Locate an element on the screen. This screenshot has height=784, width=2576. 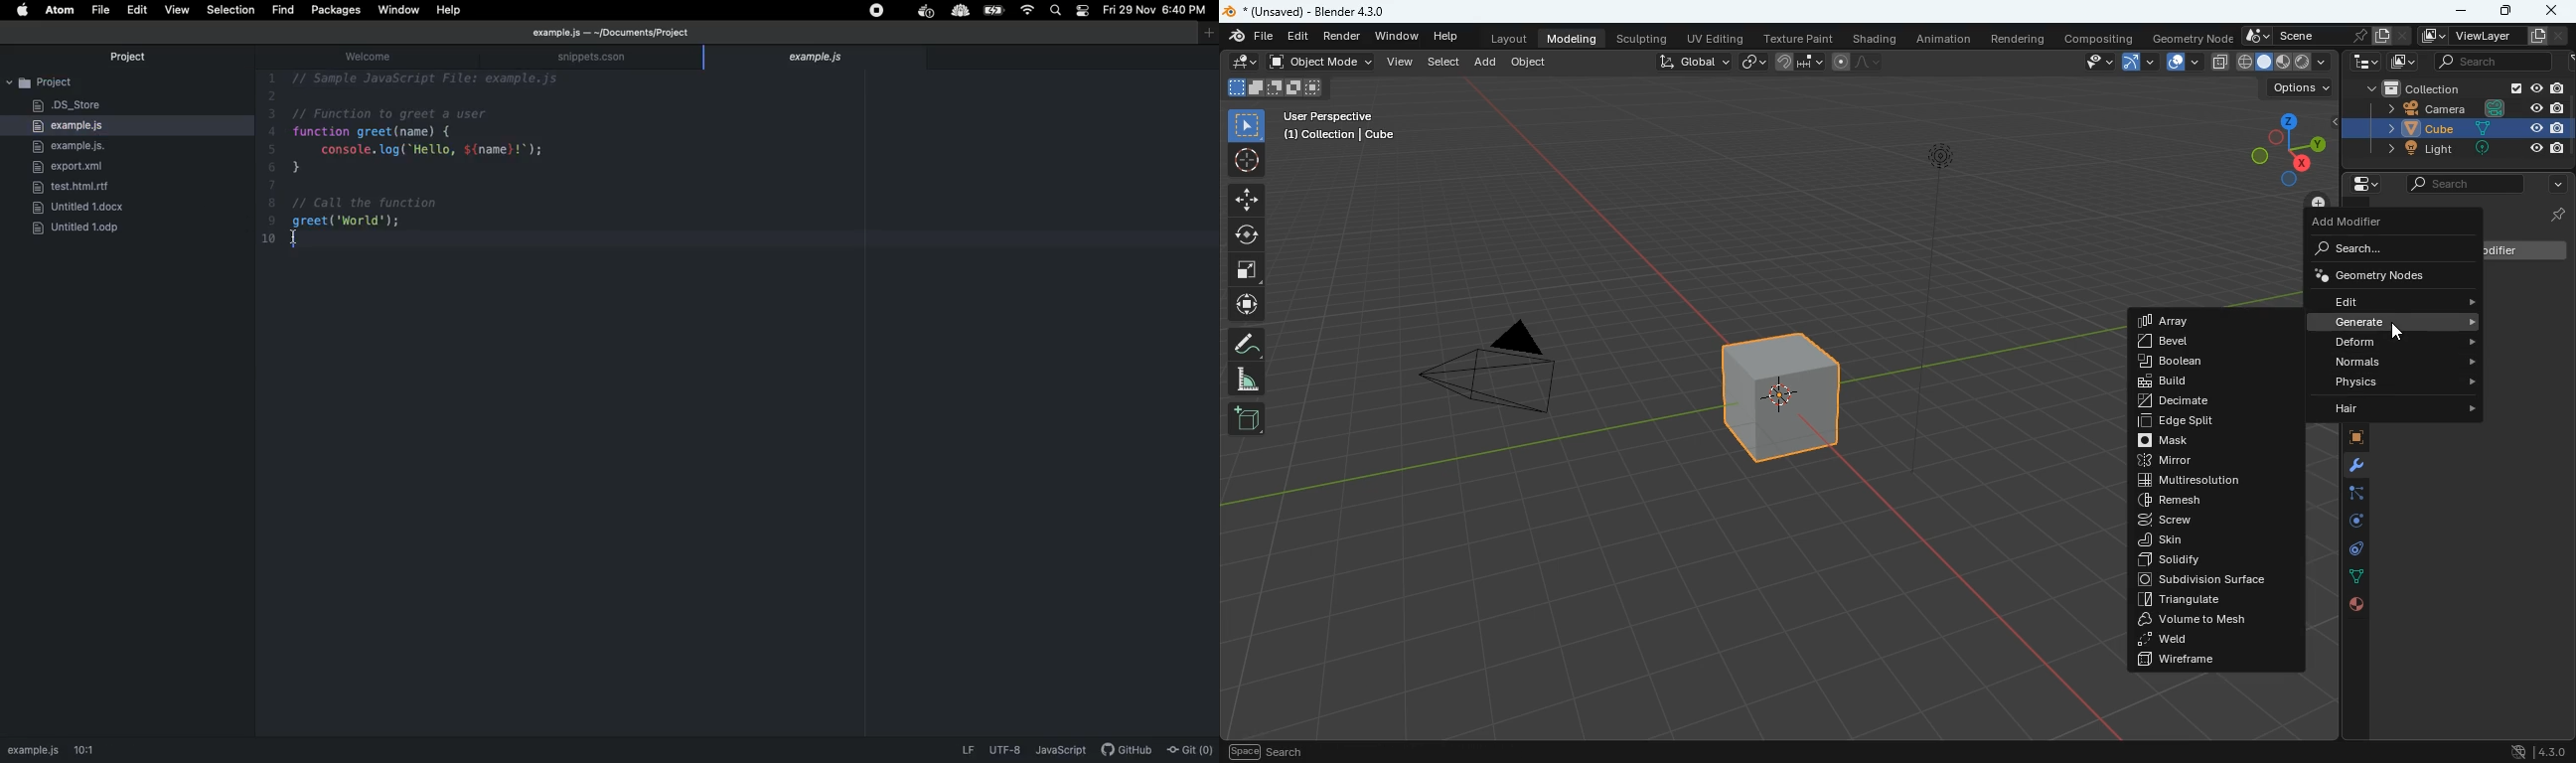
rlf is located at coordinates (72, 187).